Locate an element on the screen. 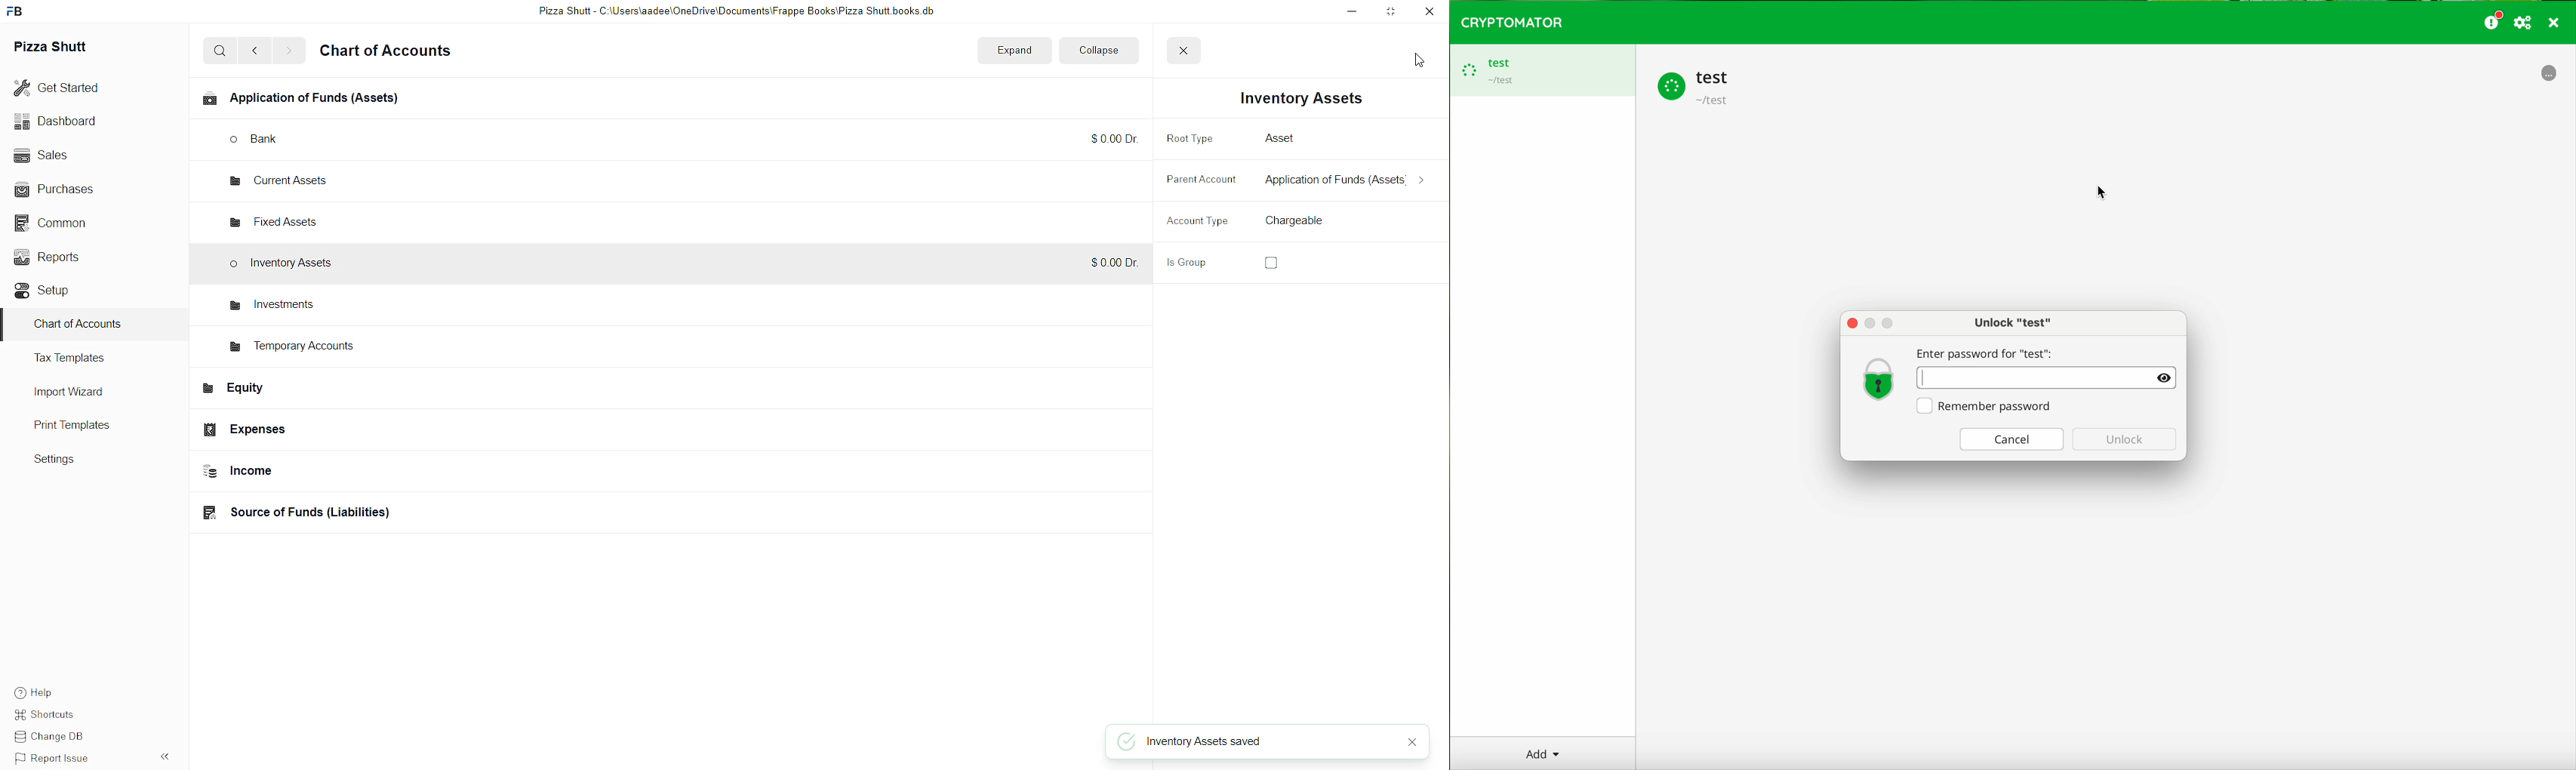  close is located at coordinates (1432, 13).